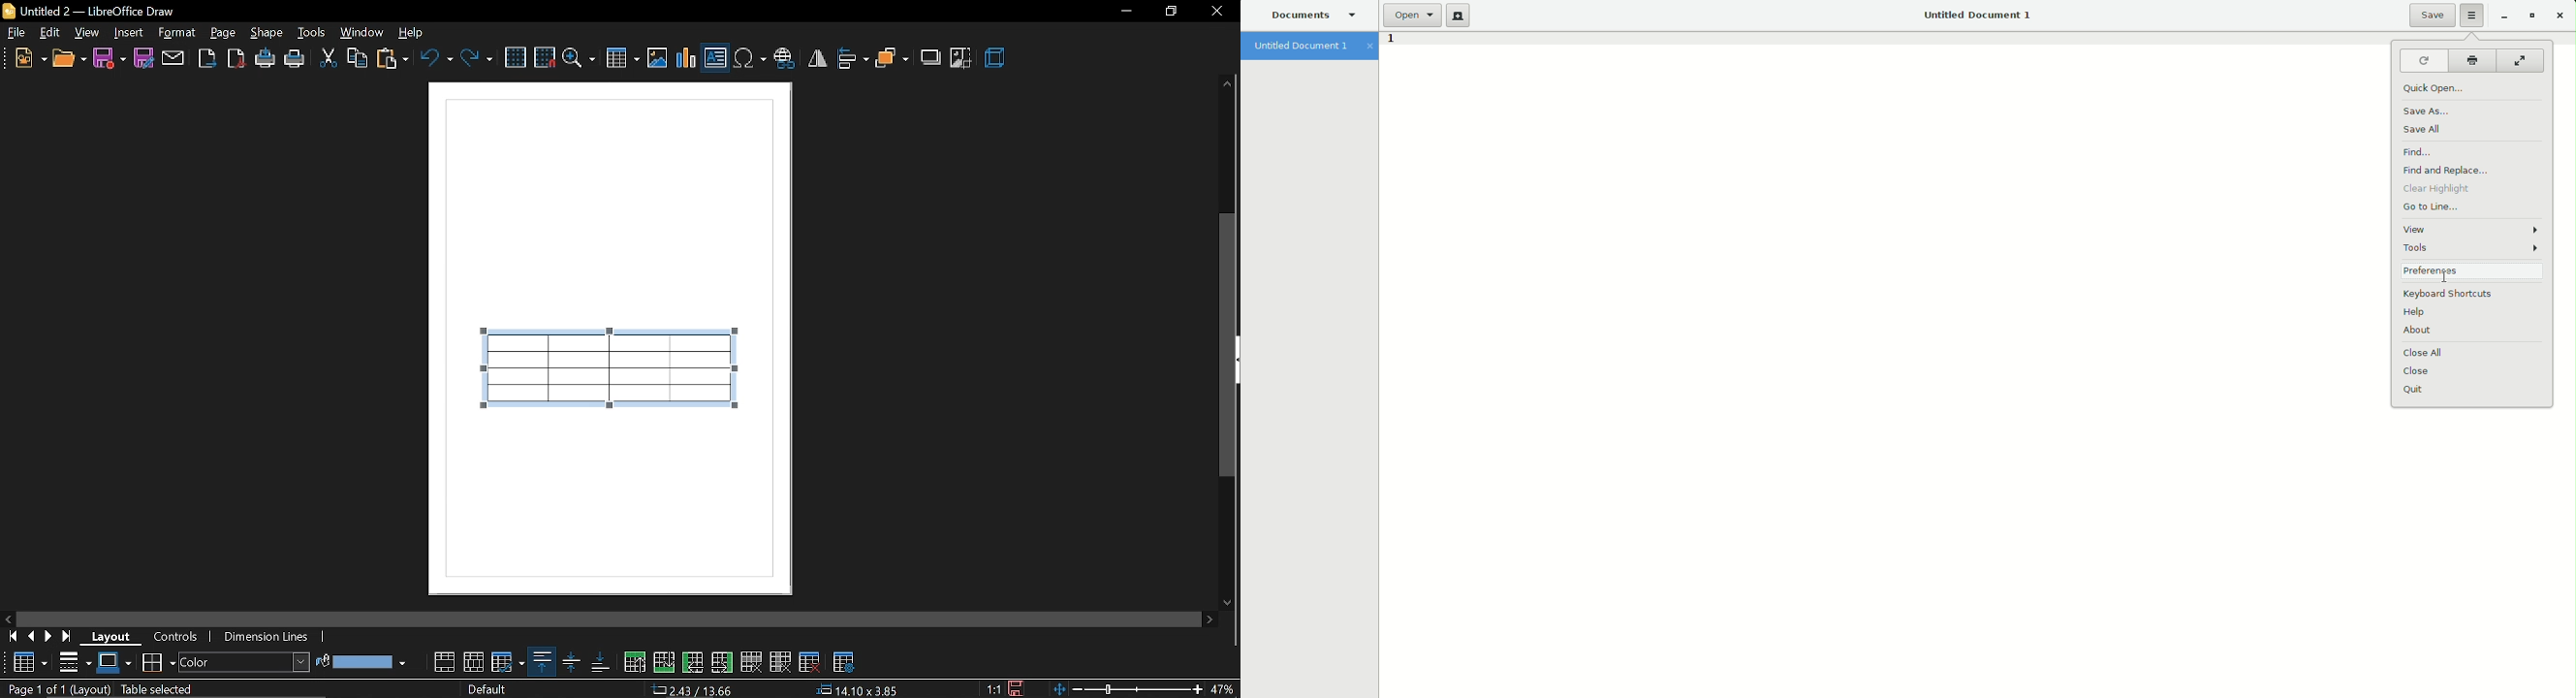  What do you see at coordinates (843, 659) in the screenshot?
I see `table properties` at bounding box center [843, 659].